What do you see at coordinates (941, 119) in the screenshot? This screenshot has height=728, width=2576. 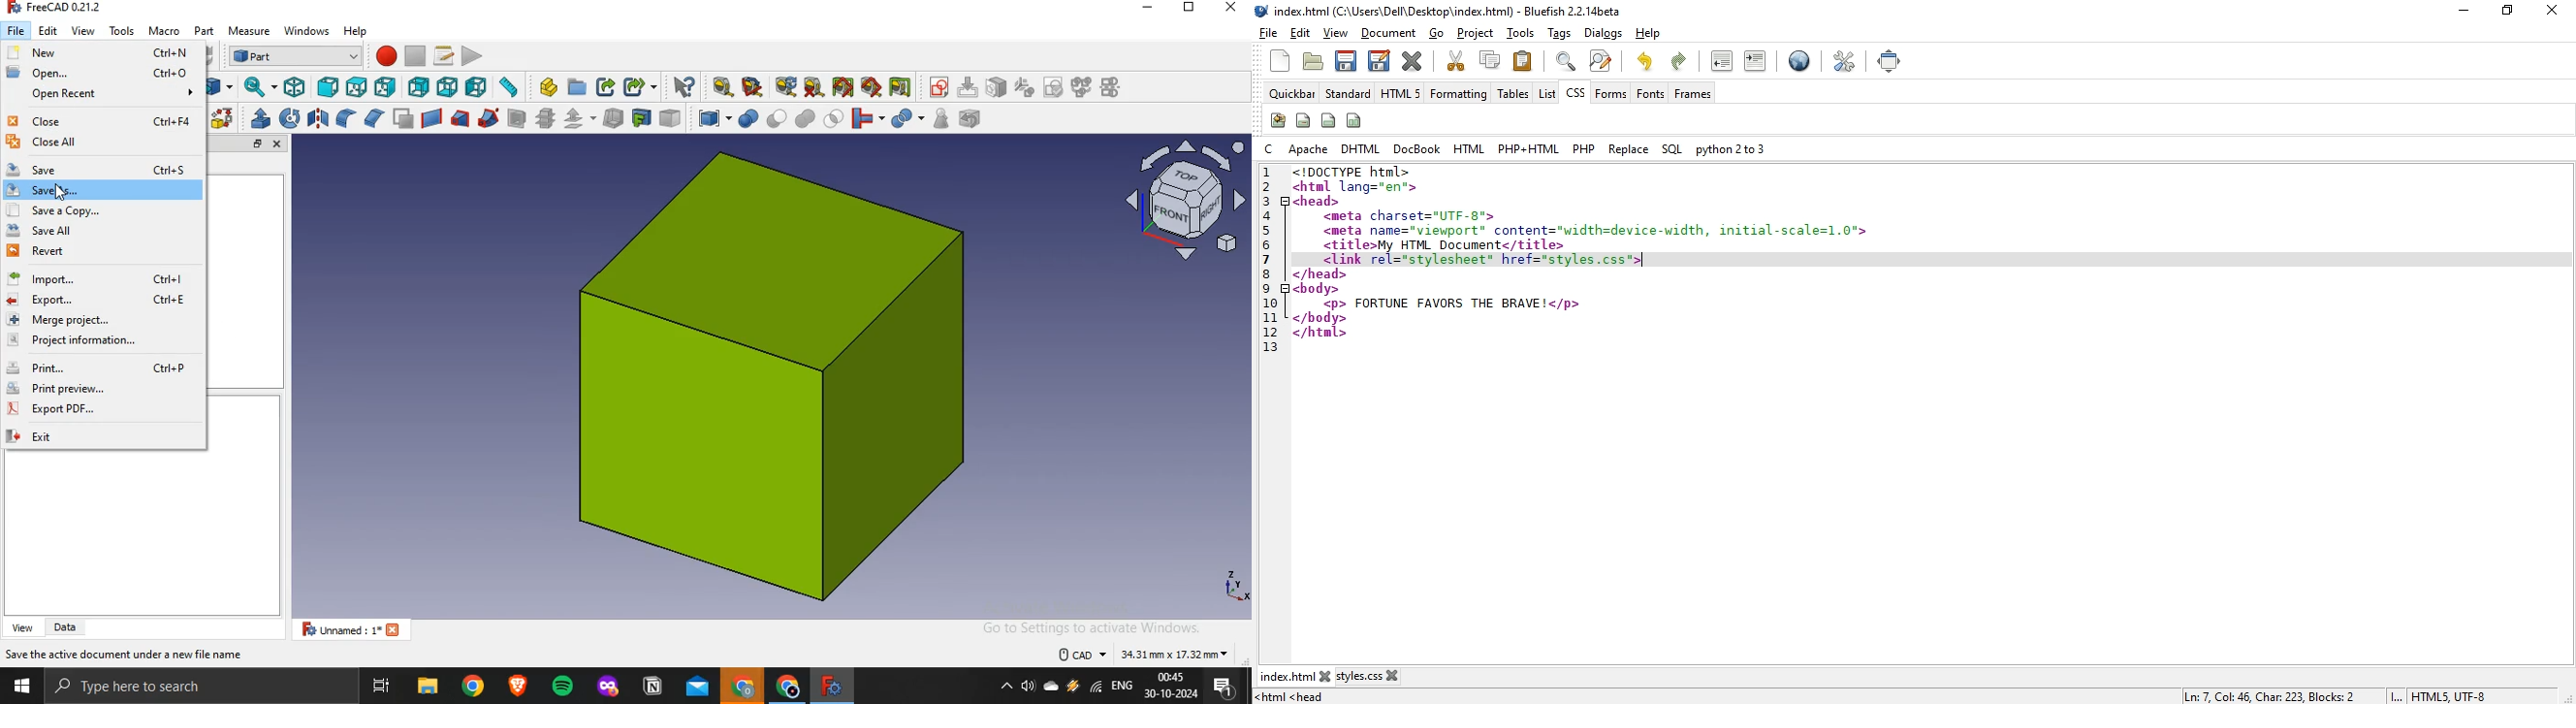 I see `check geometry` at bounding box center [941, 119].